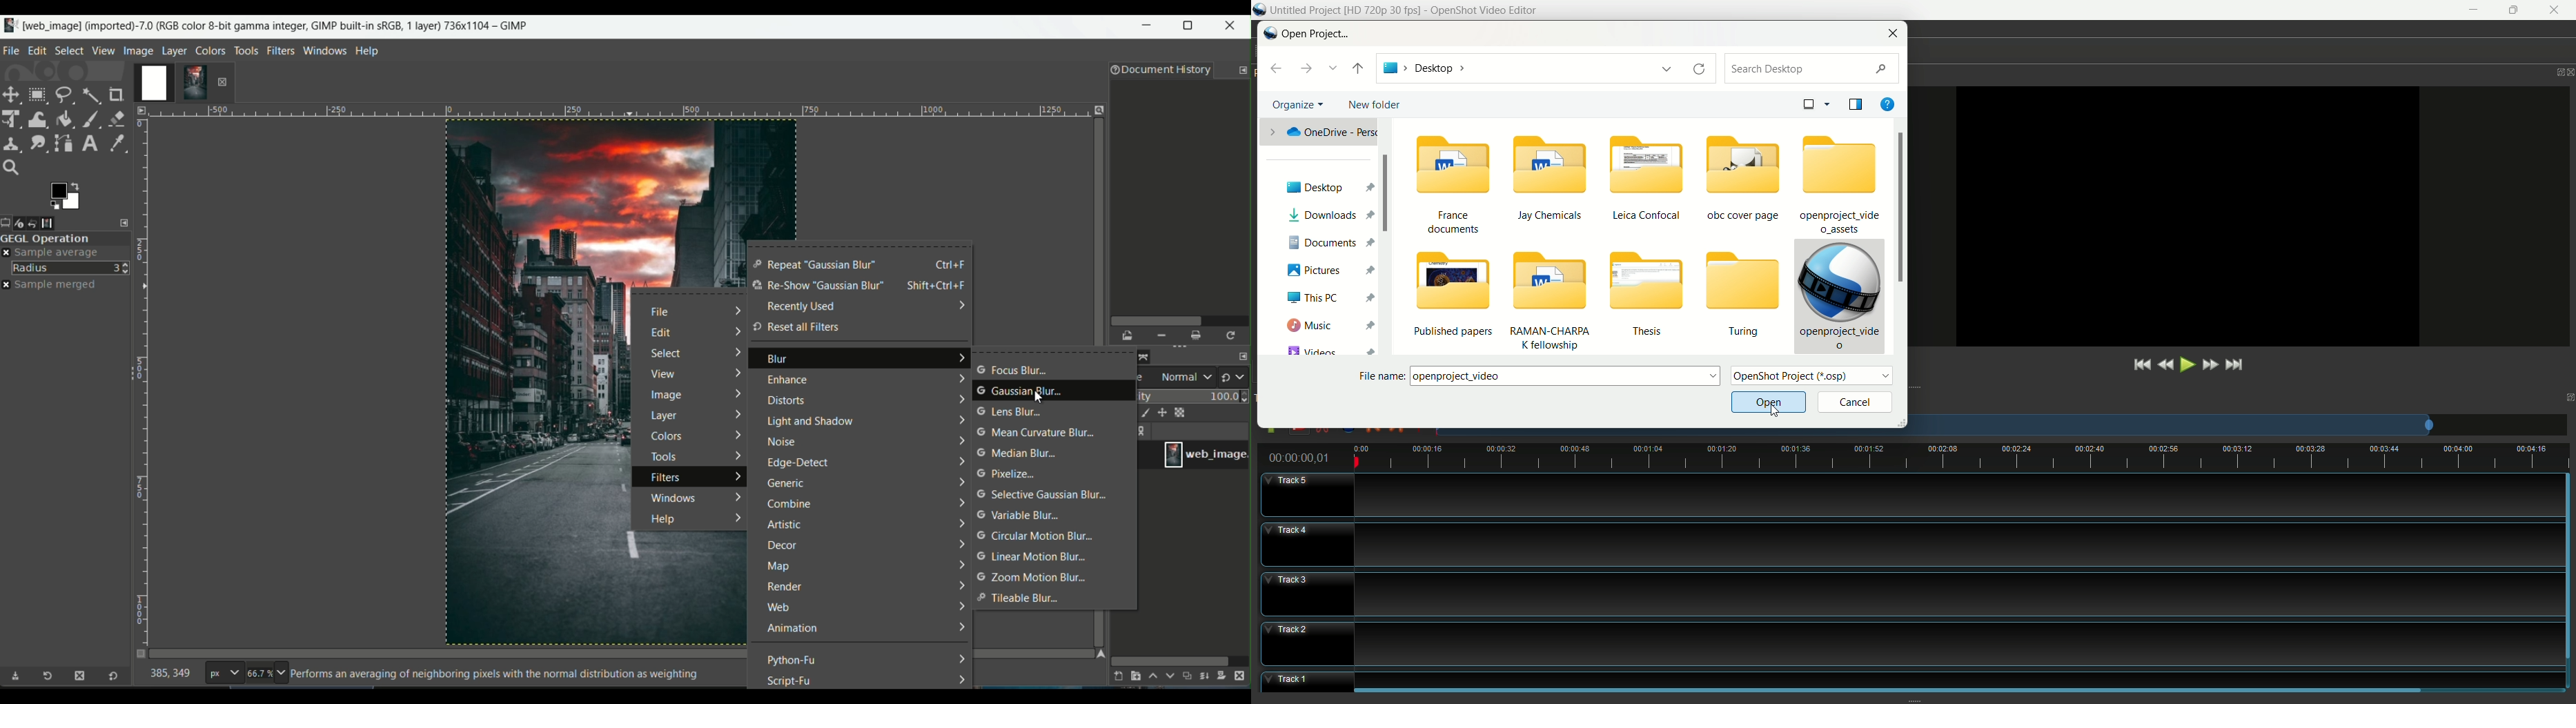  What do you see at coordinates (102, 50) in the screenshot?
I see `view tab` at bounding box center [102, 50].